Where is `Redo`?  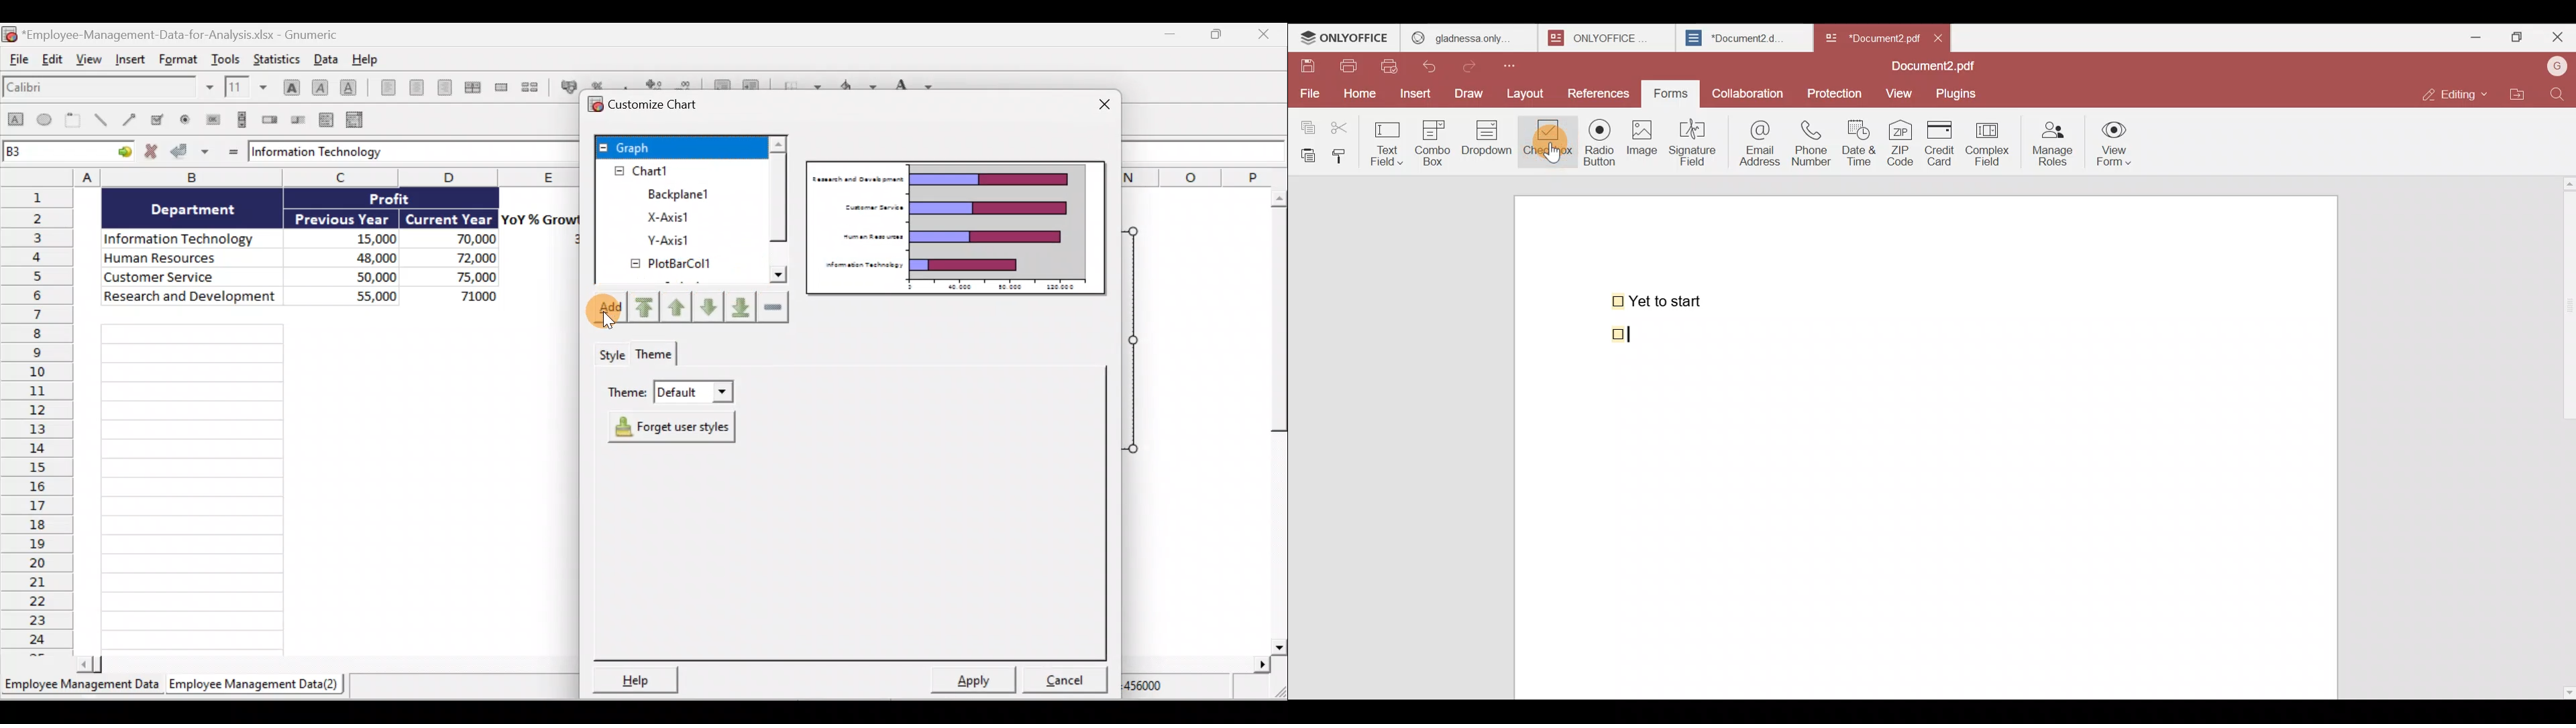 Redo is located at coordinates (1476, 63).